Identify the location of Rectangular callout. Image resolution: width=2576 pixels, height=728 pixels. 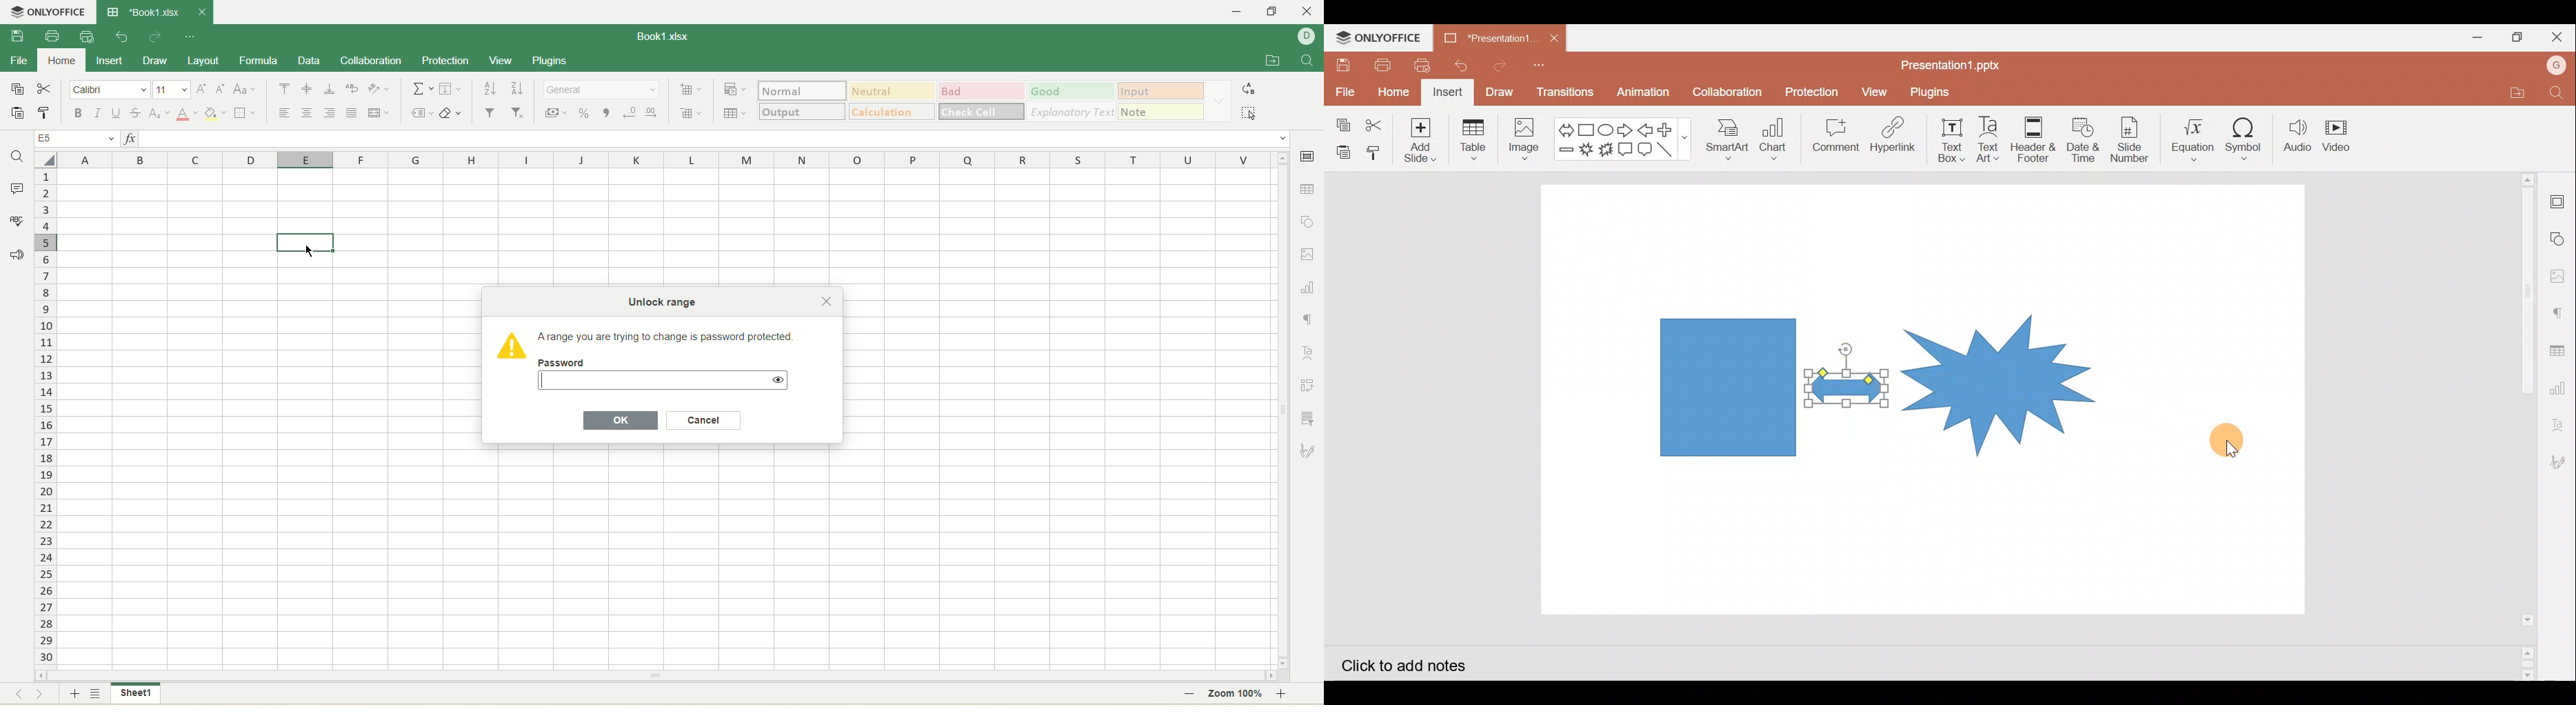
(1628, 149).